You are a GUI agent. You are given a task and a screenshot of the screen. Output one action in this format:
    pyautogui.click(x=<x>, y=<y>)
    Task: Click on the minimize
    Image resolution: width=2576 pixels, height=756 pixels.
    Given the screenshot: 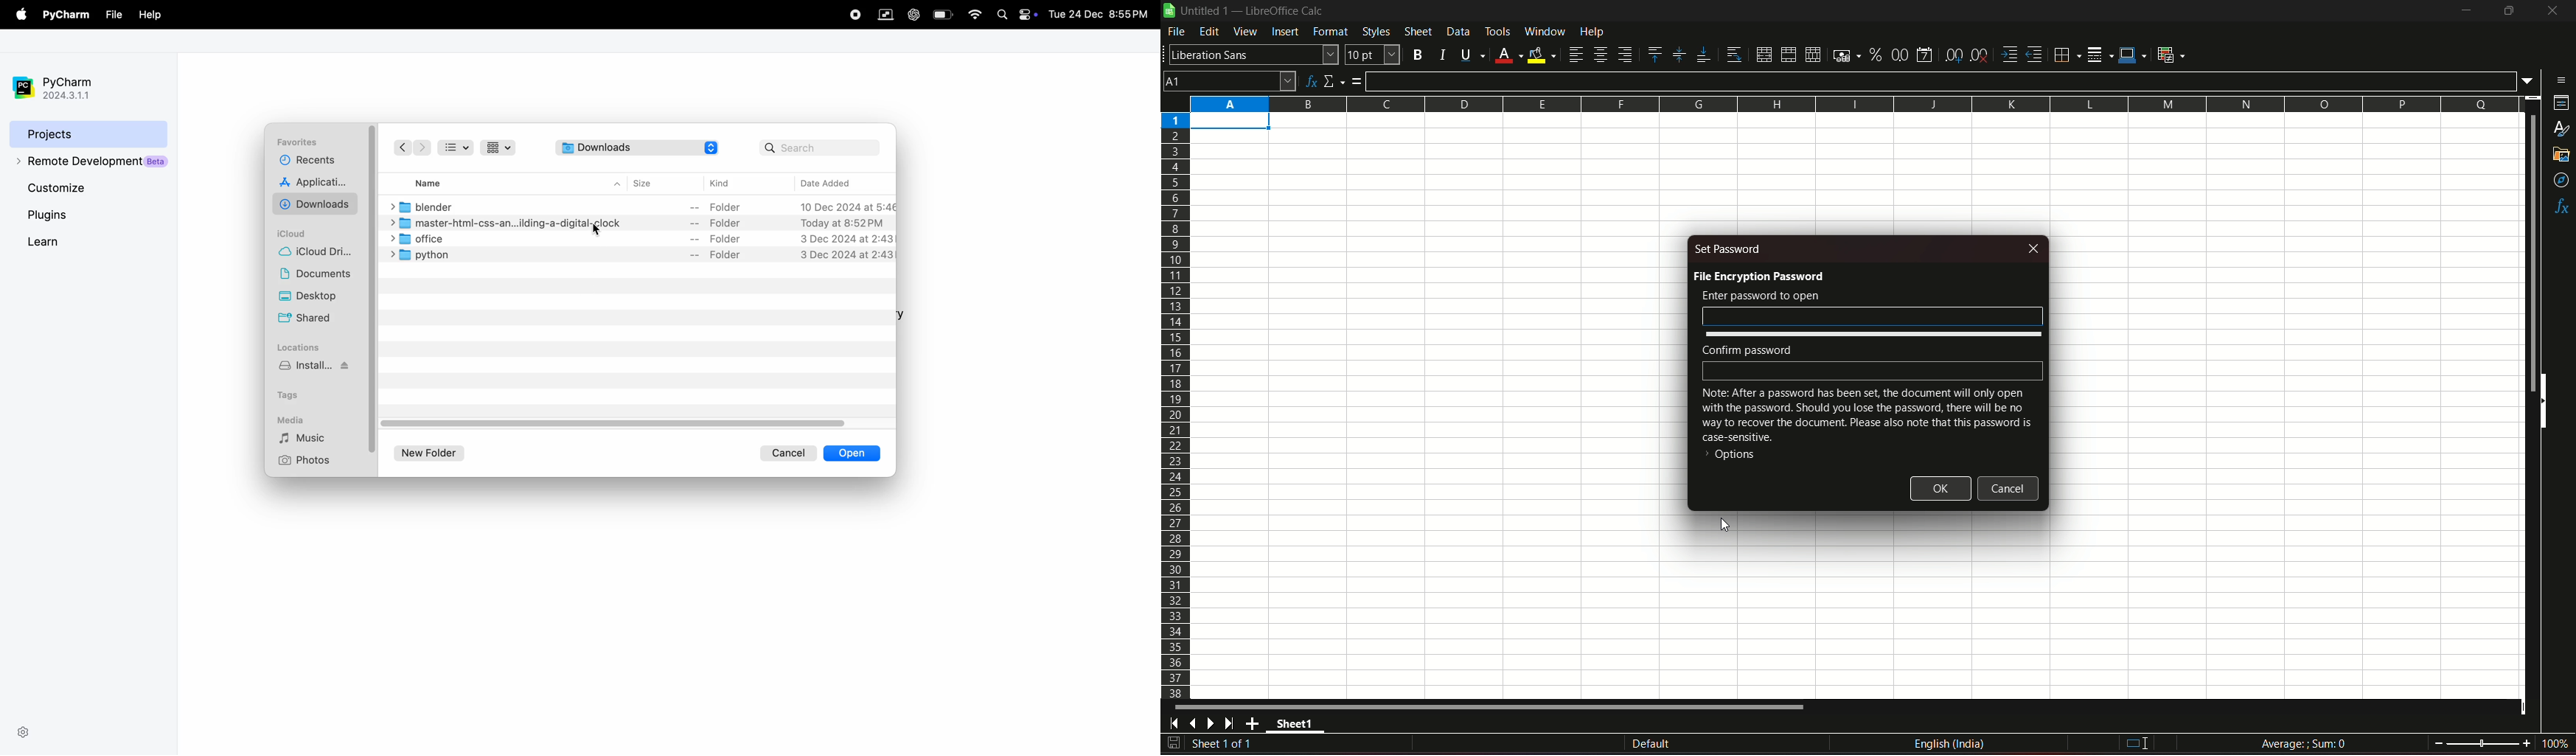 What is the action you would take?
    pyautogui.click(x=2465, y=11)
    